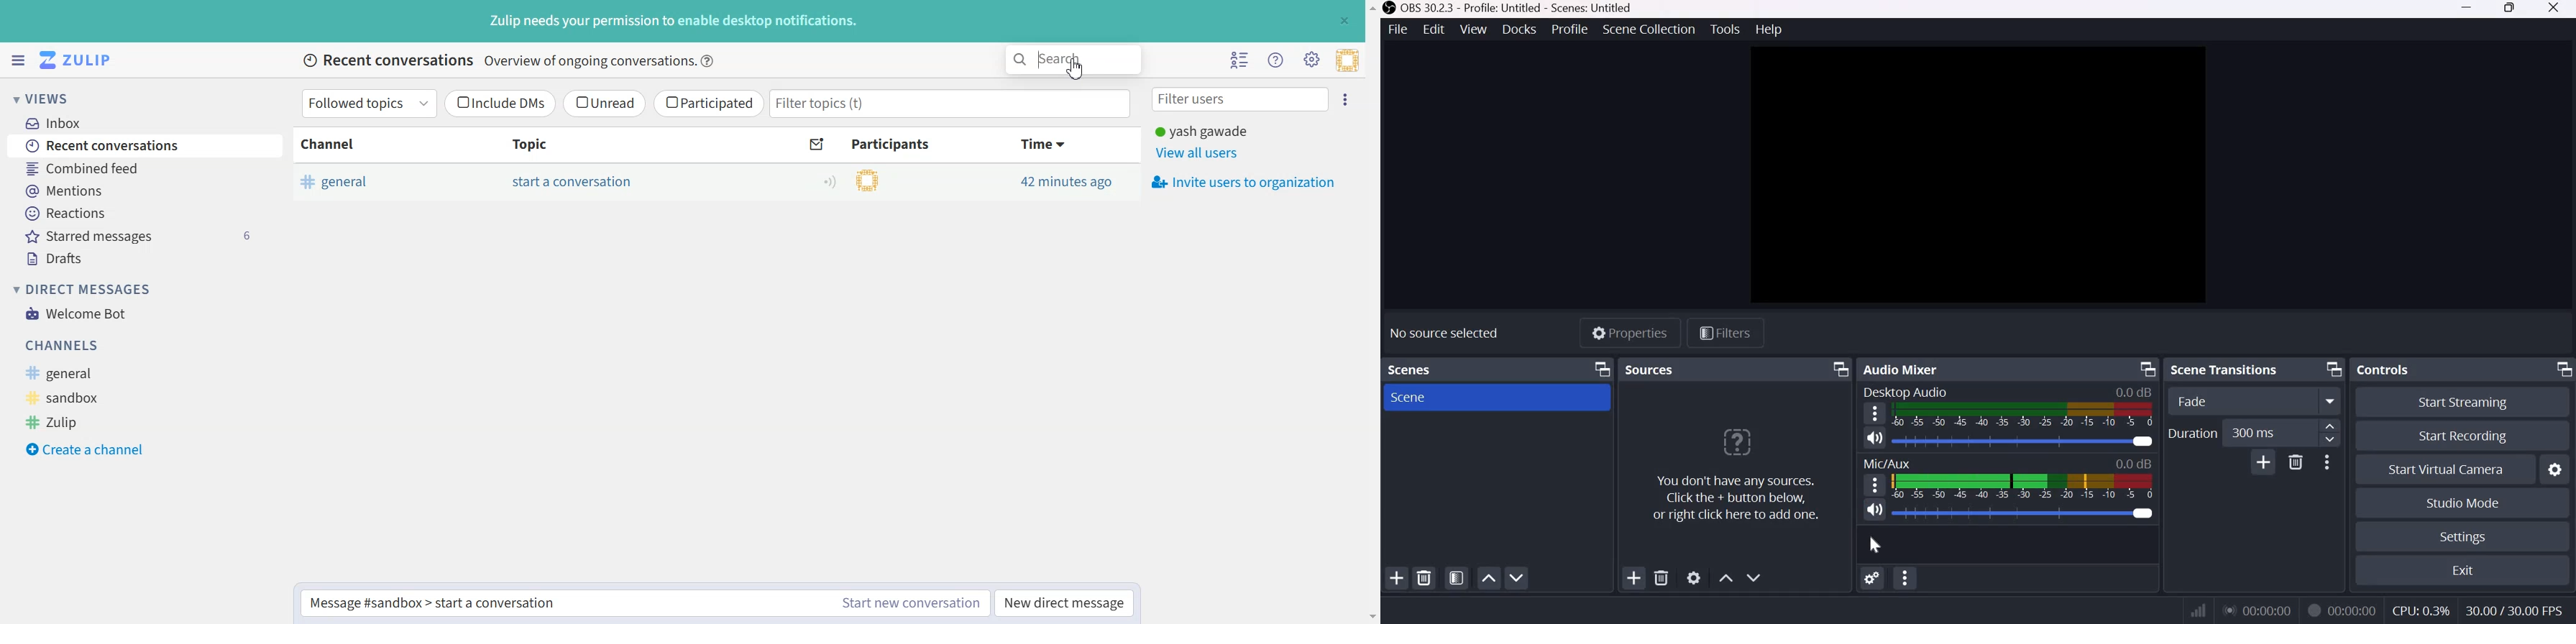 This screenshot has width=2576, height=644. What do you see at coordinates (2330, 427) in the screenshot?
I see `increase` at bounding box center [2330, 427].